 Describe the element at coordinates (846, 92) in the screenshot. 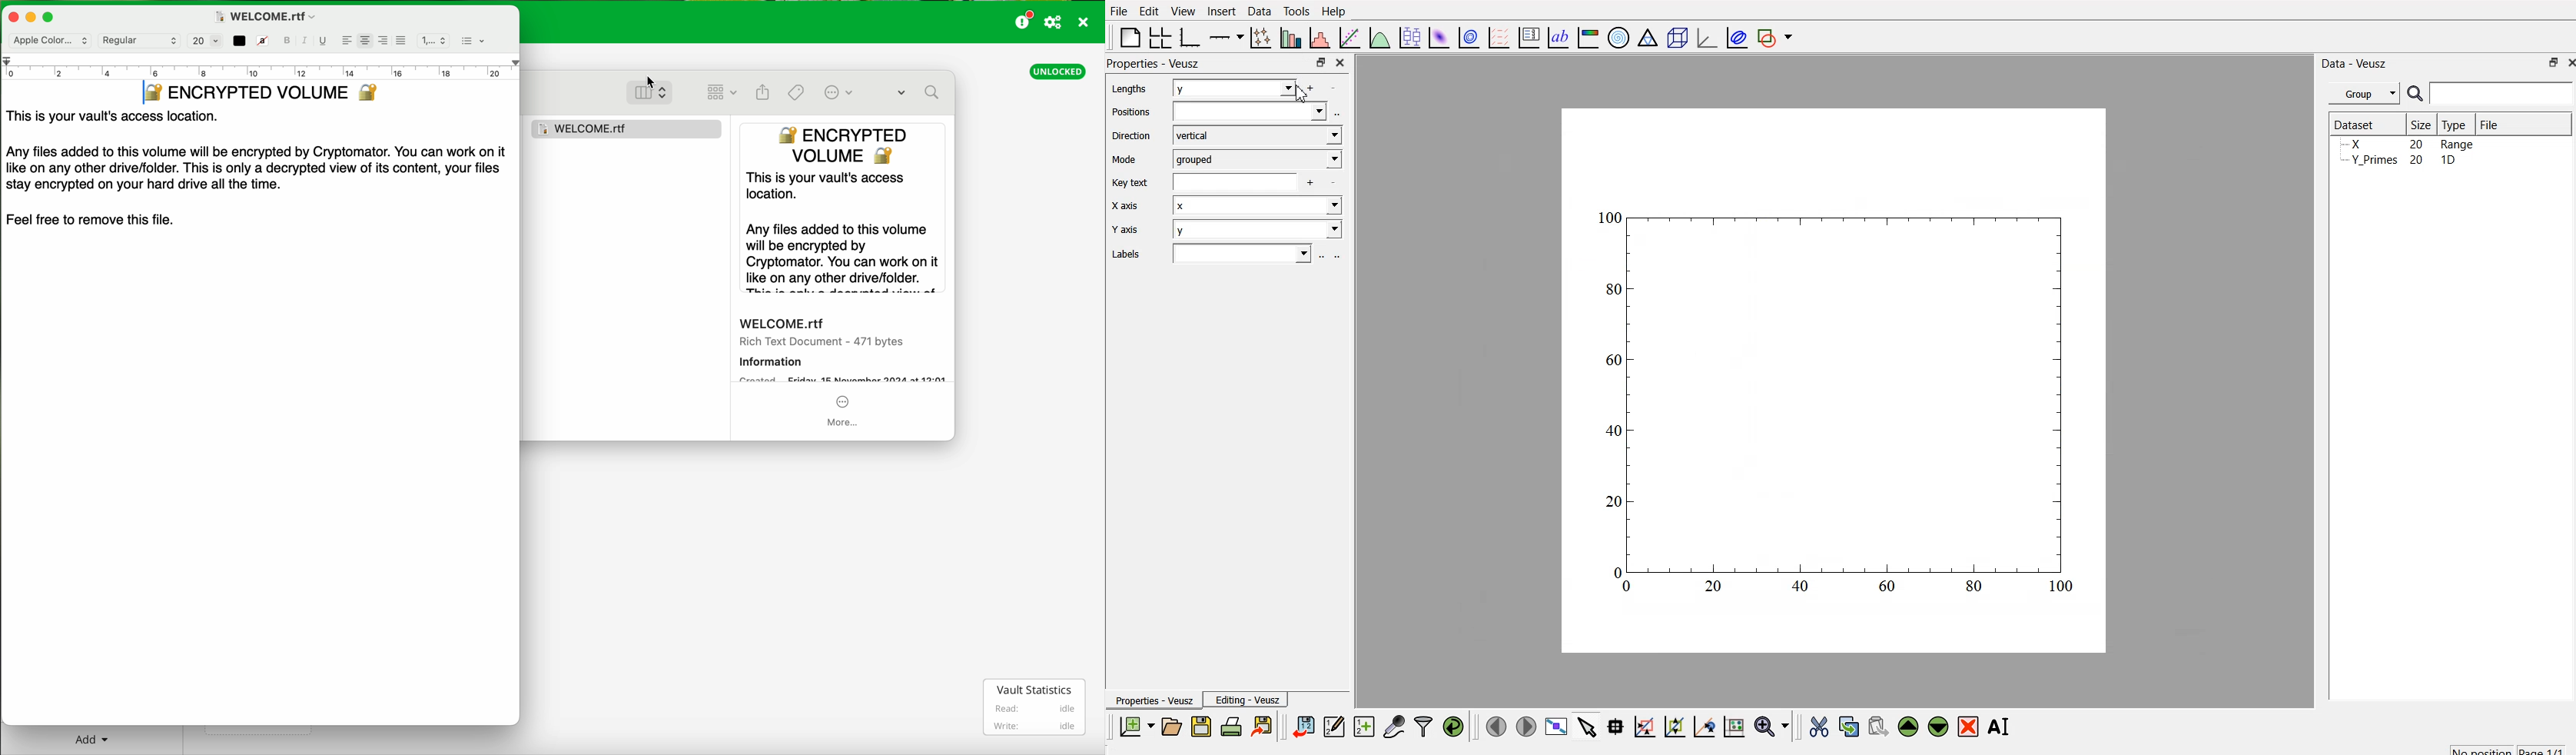

I see `More Options` at that location.